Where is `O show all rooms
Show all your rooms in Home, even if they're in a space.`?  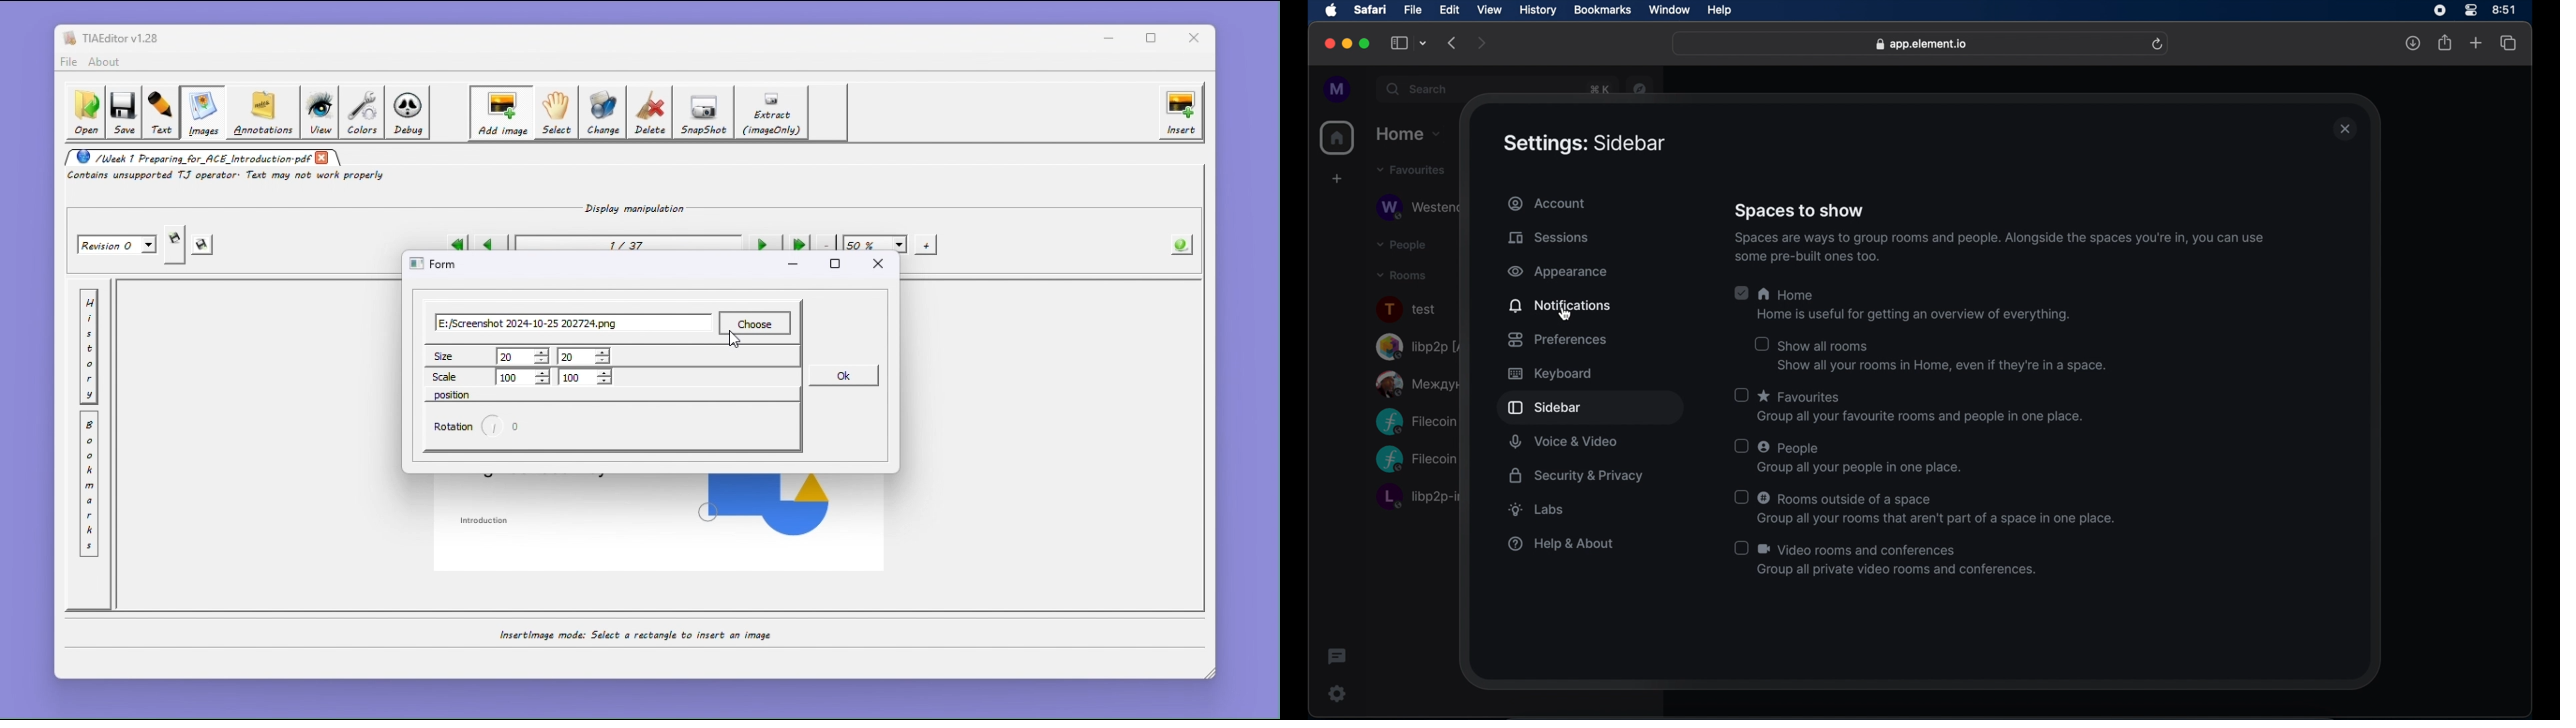 O show all rooms
Show all your rooms in Home, even if they're in a space. is located at coordinates (1935, 353).